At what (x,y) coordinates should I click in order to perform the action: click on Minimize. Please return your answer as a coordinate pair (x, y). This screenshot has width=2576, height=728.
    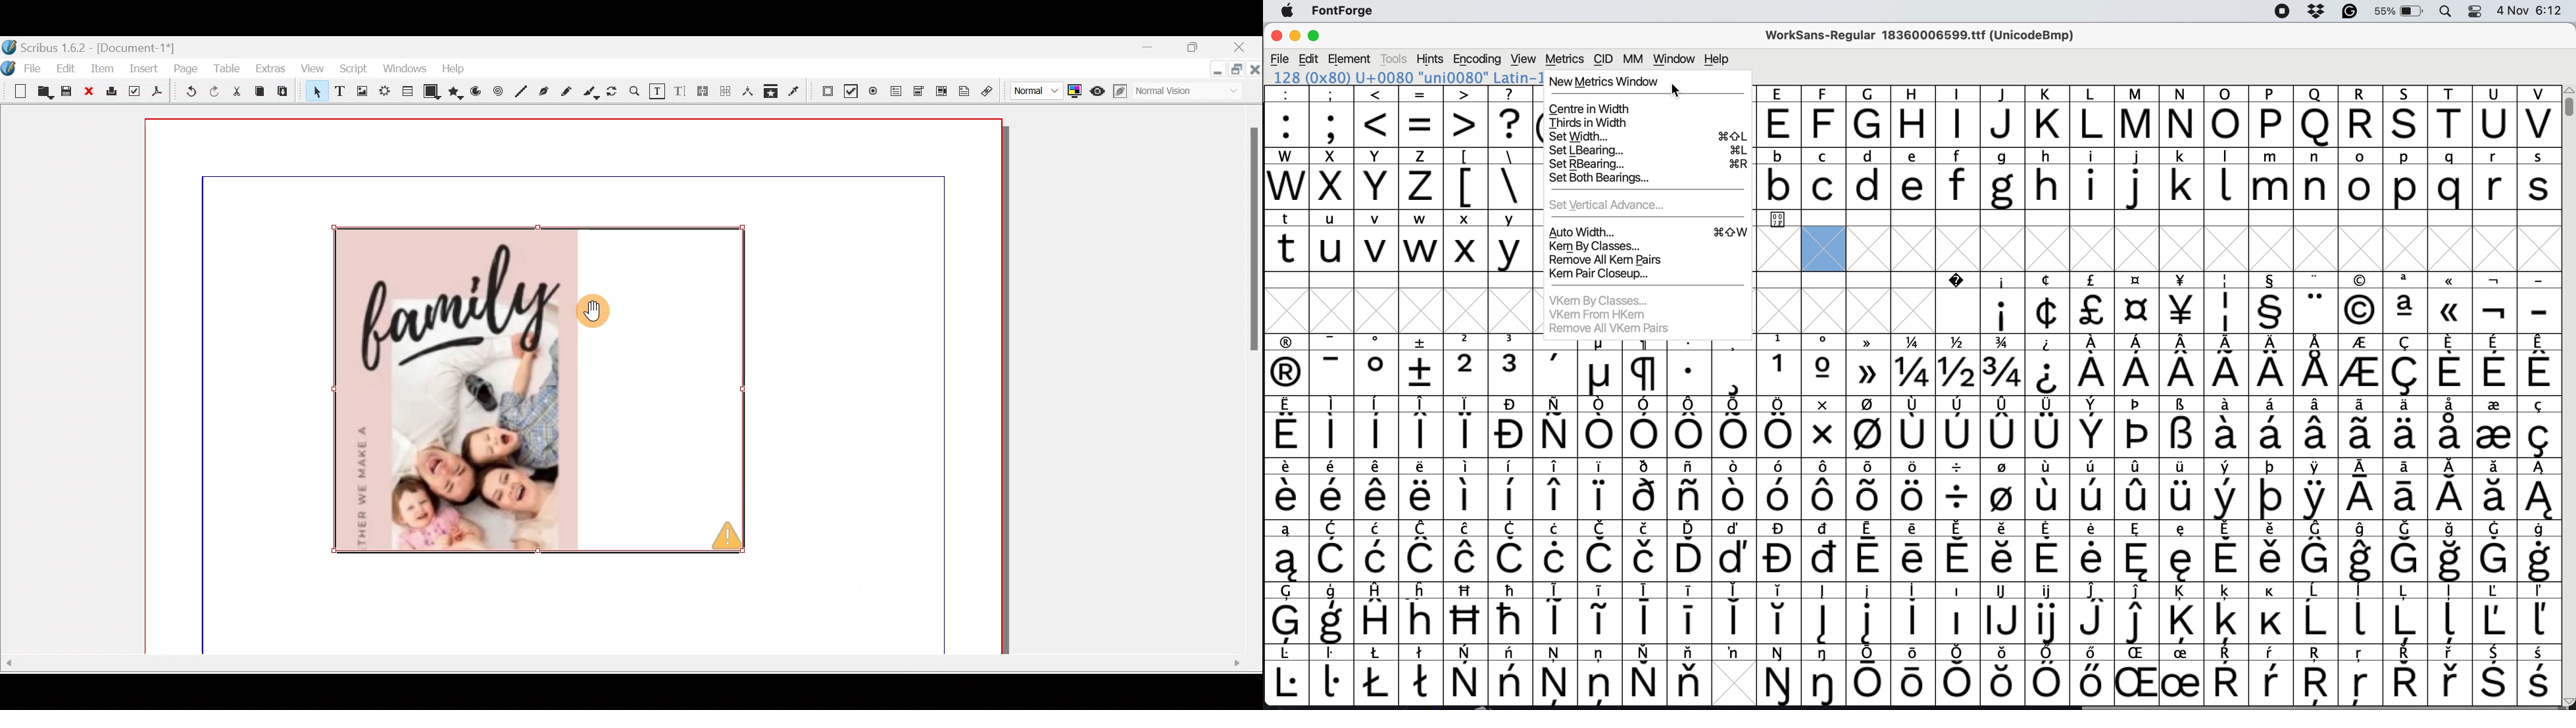
    Looking at the image, I should click on (1298, 36).